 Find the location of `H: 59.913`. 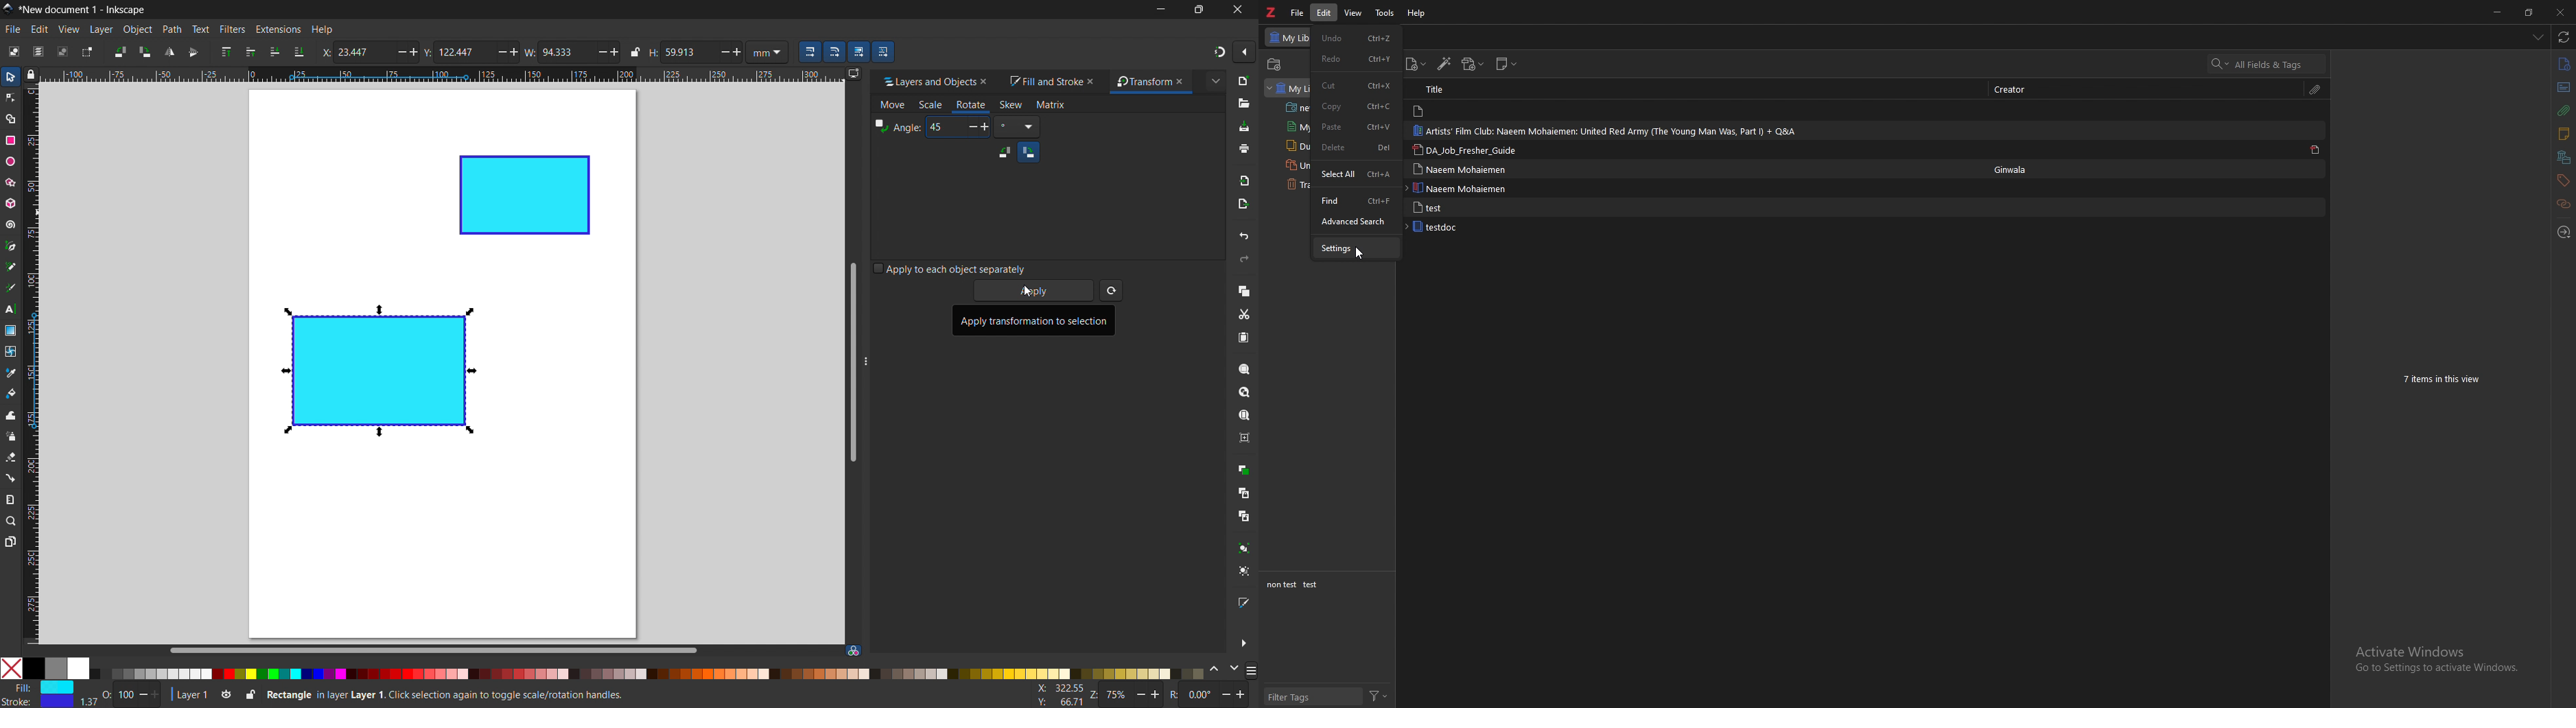

H: 59.913 is located at coordinates (675, 52).